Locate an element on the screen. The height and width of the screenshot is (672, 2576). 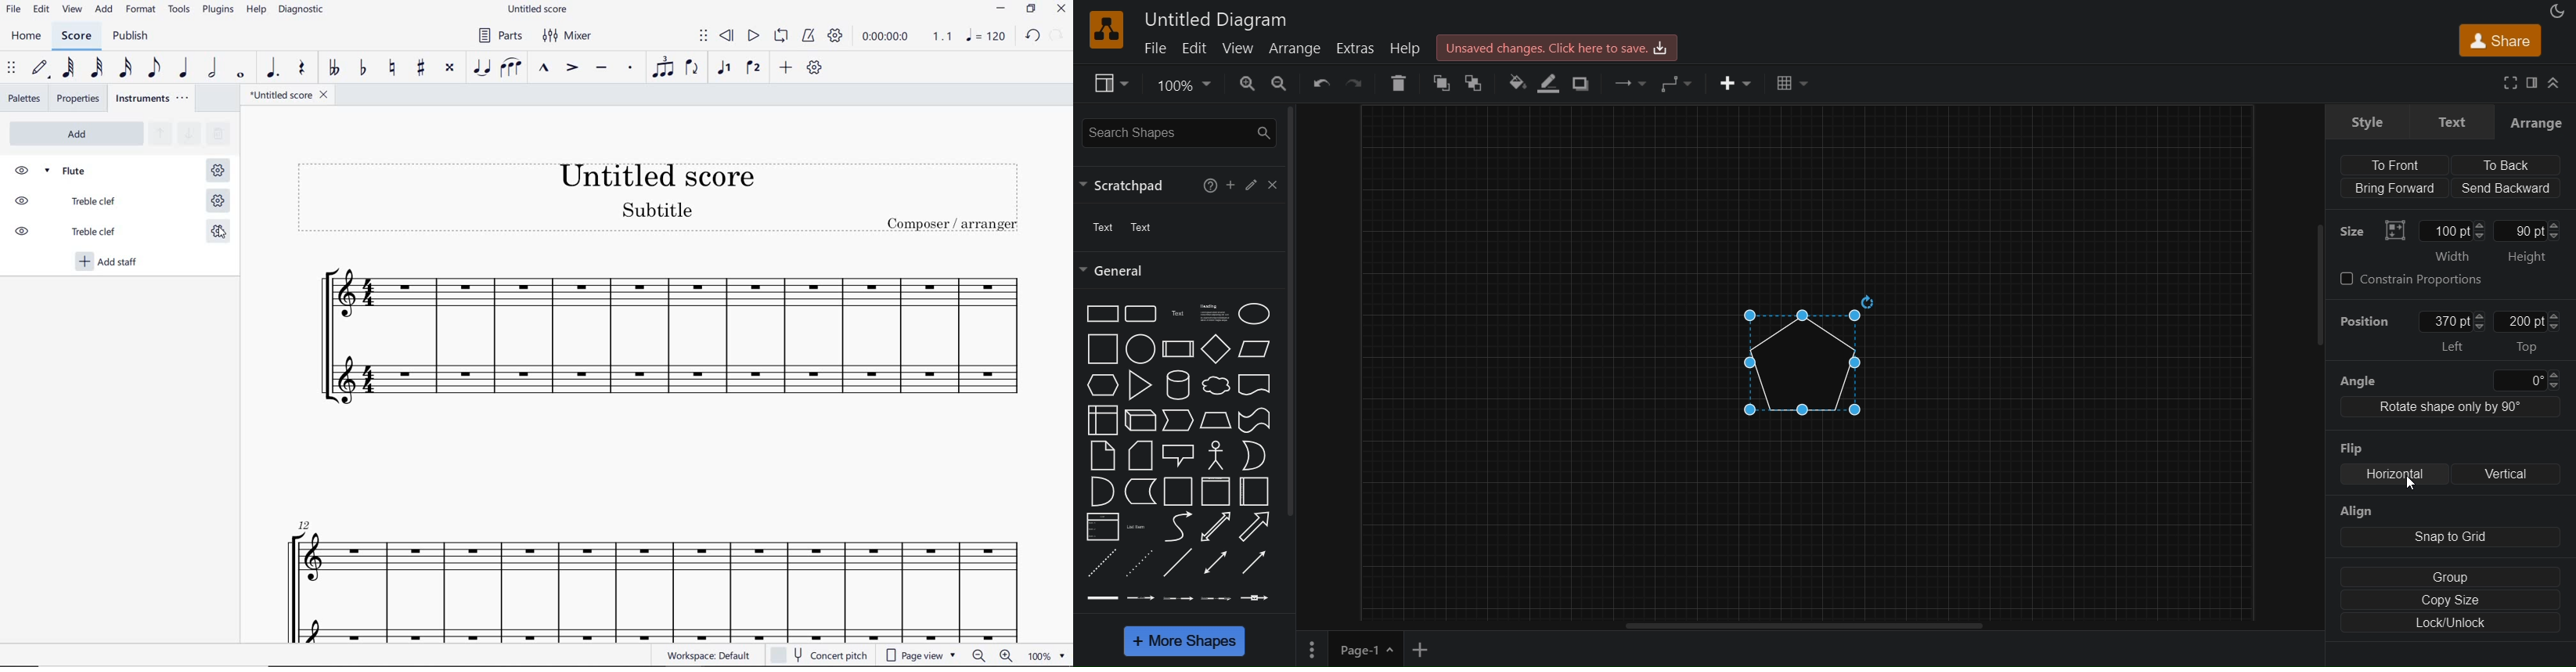
Bring forward is located at coordinates (2394, 188).